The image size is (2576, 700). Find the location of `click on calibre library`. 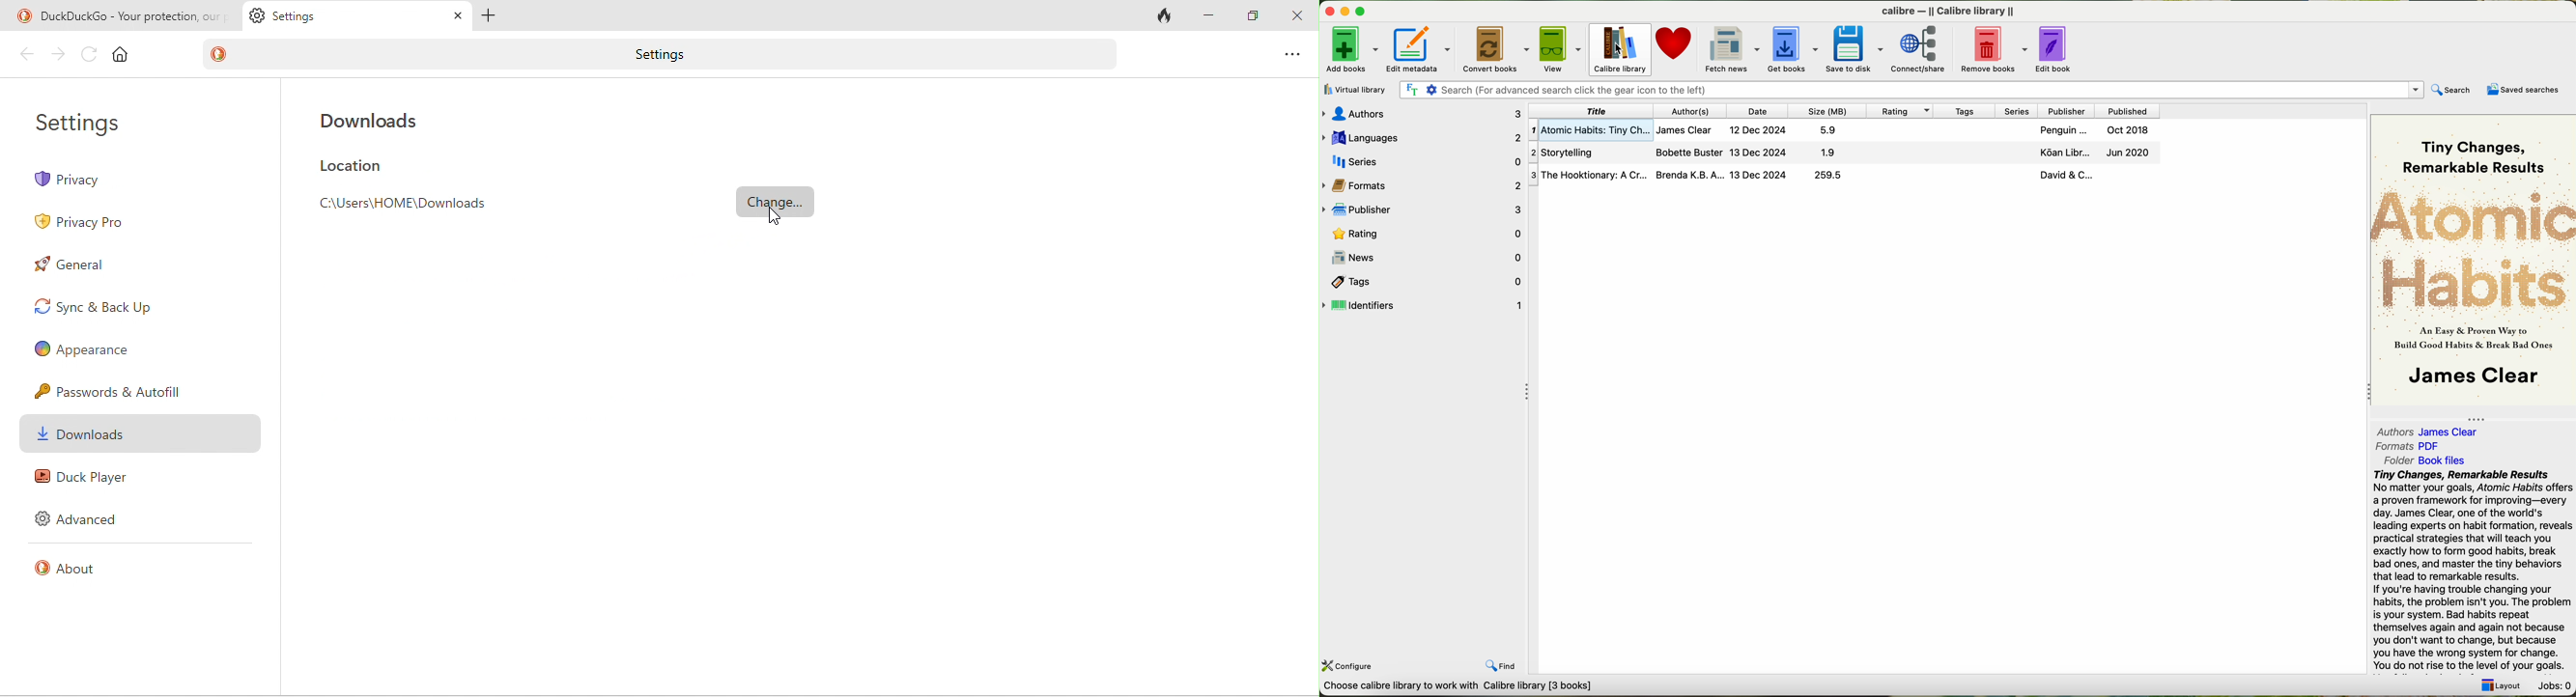

click on calibre library is located at coordinates (1619, 49).